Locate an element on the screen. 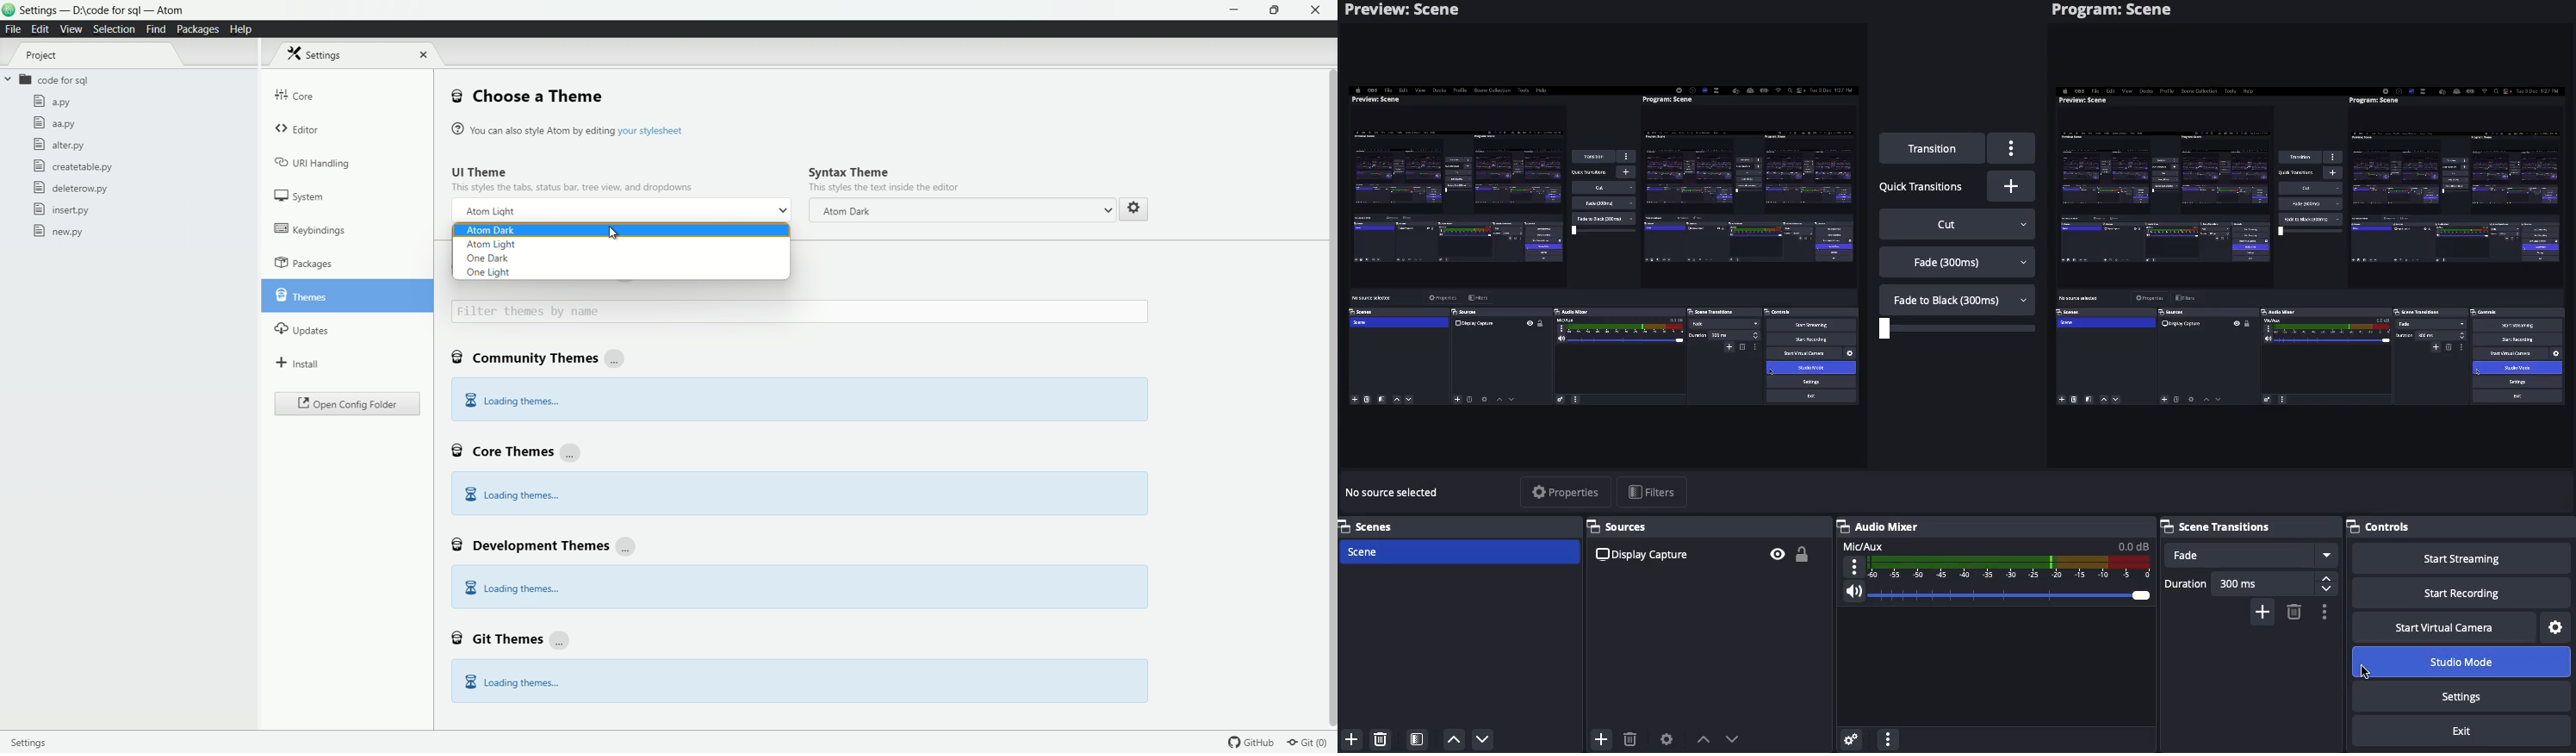 This screenshot has height=756, width=2576. delete is located at coordinates (1386, 740).